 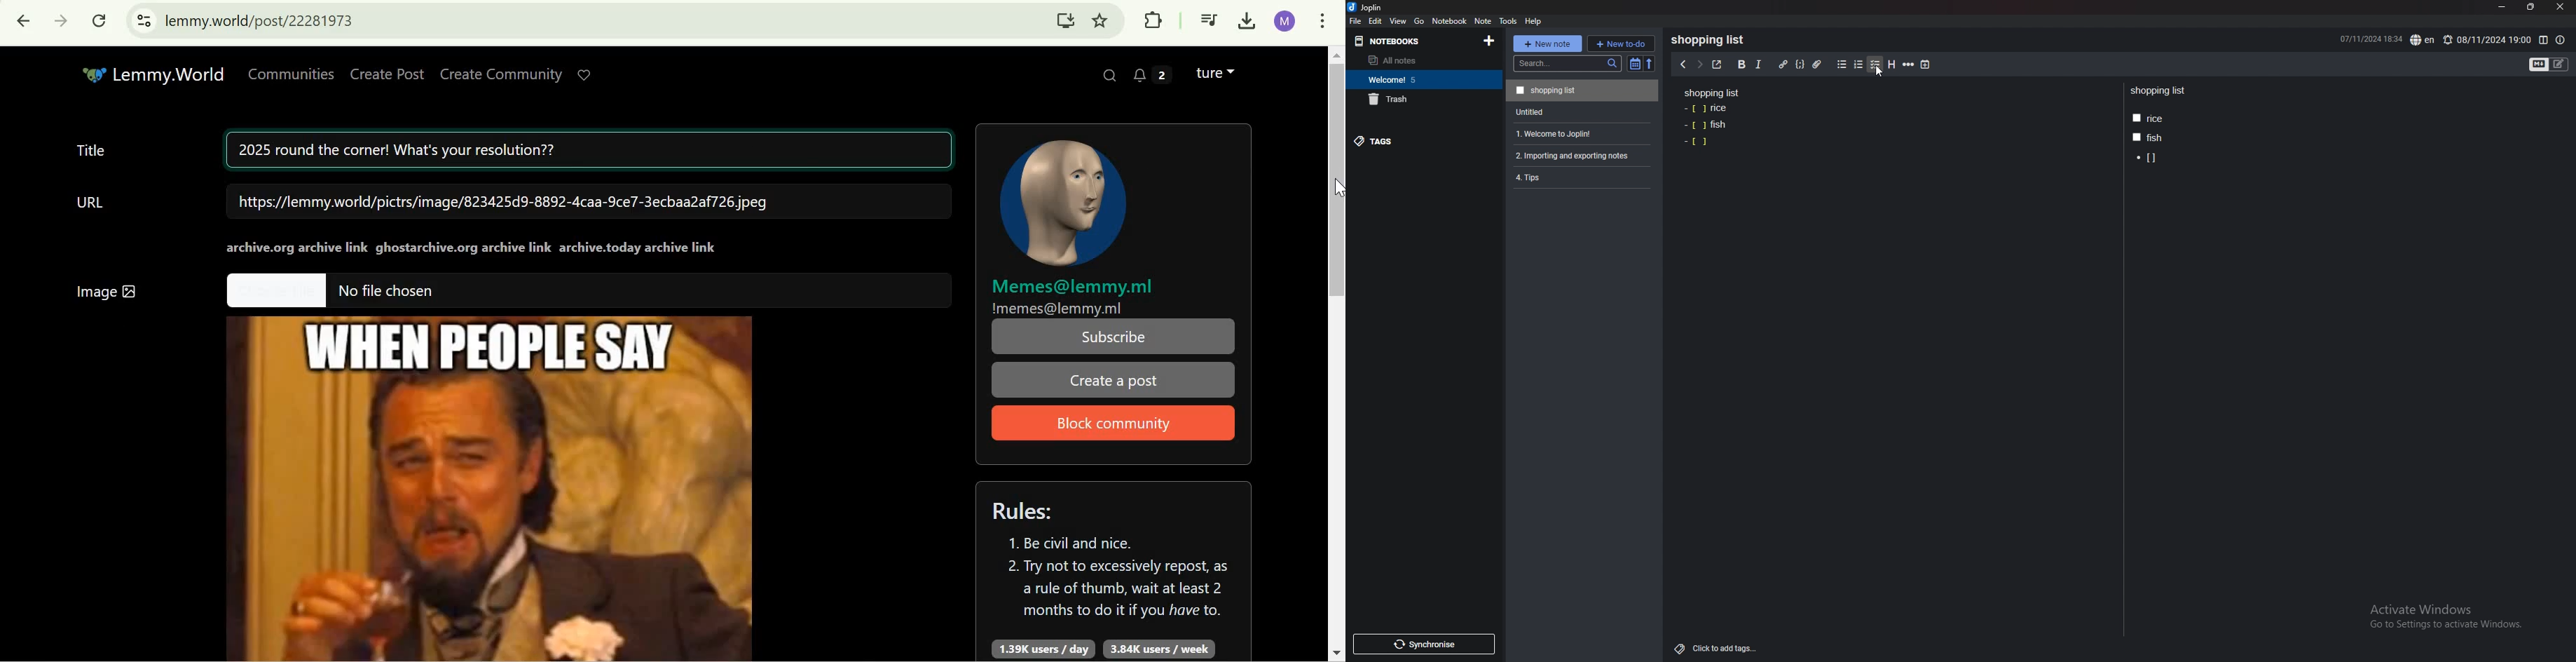 What do you see at coordinates (1711, 40) in the screenshot?
I see `Shopping list` at bounding box center [1711, 40].